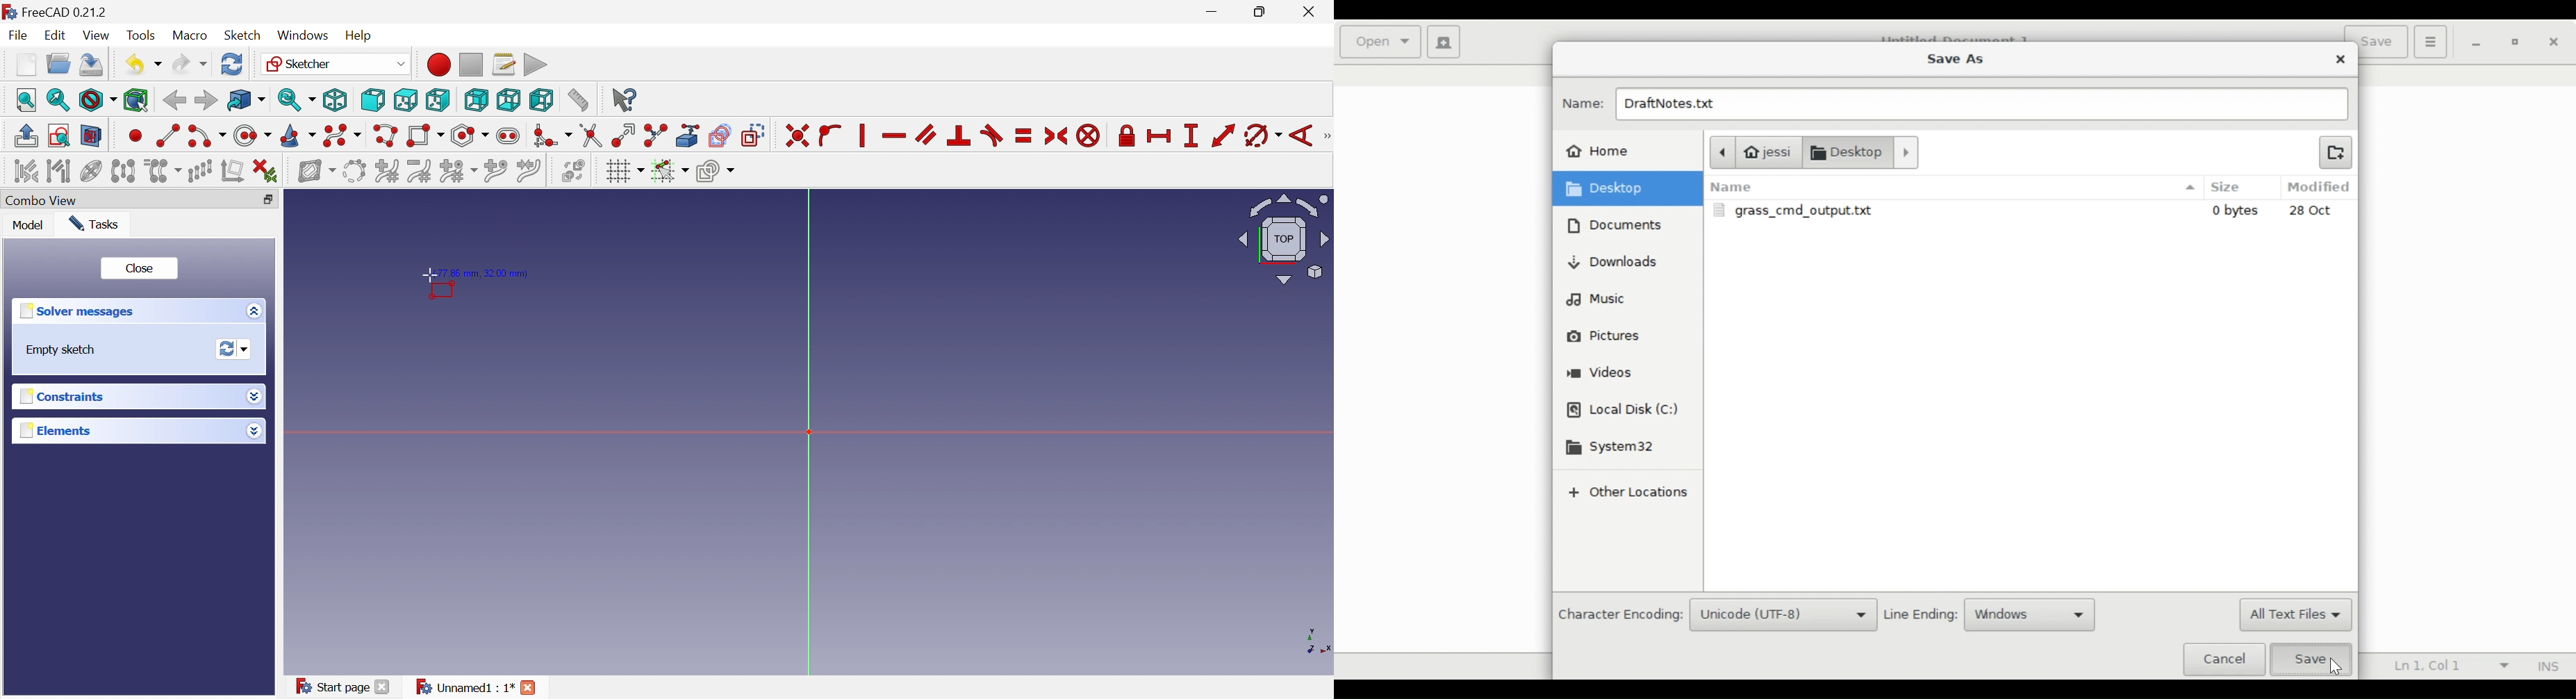  Describe the element at coordinates (429, 277) in the screenshot. I see `Cursor` at that location.